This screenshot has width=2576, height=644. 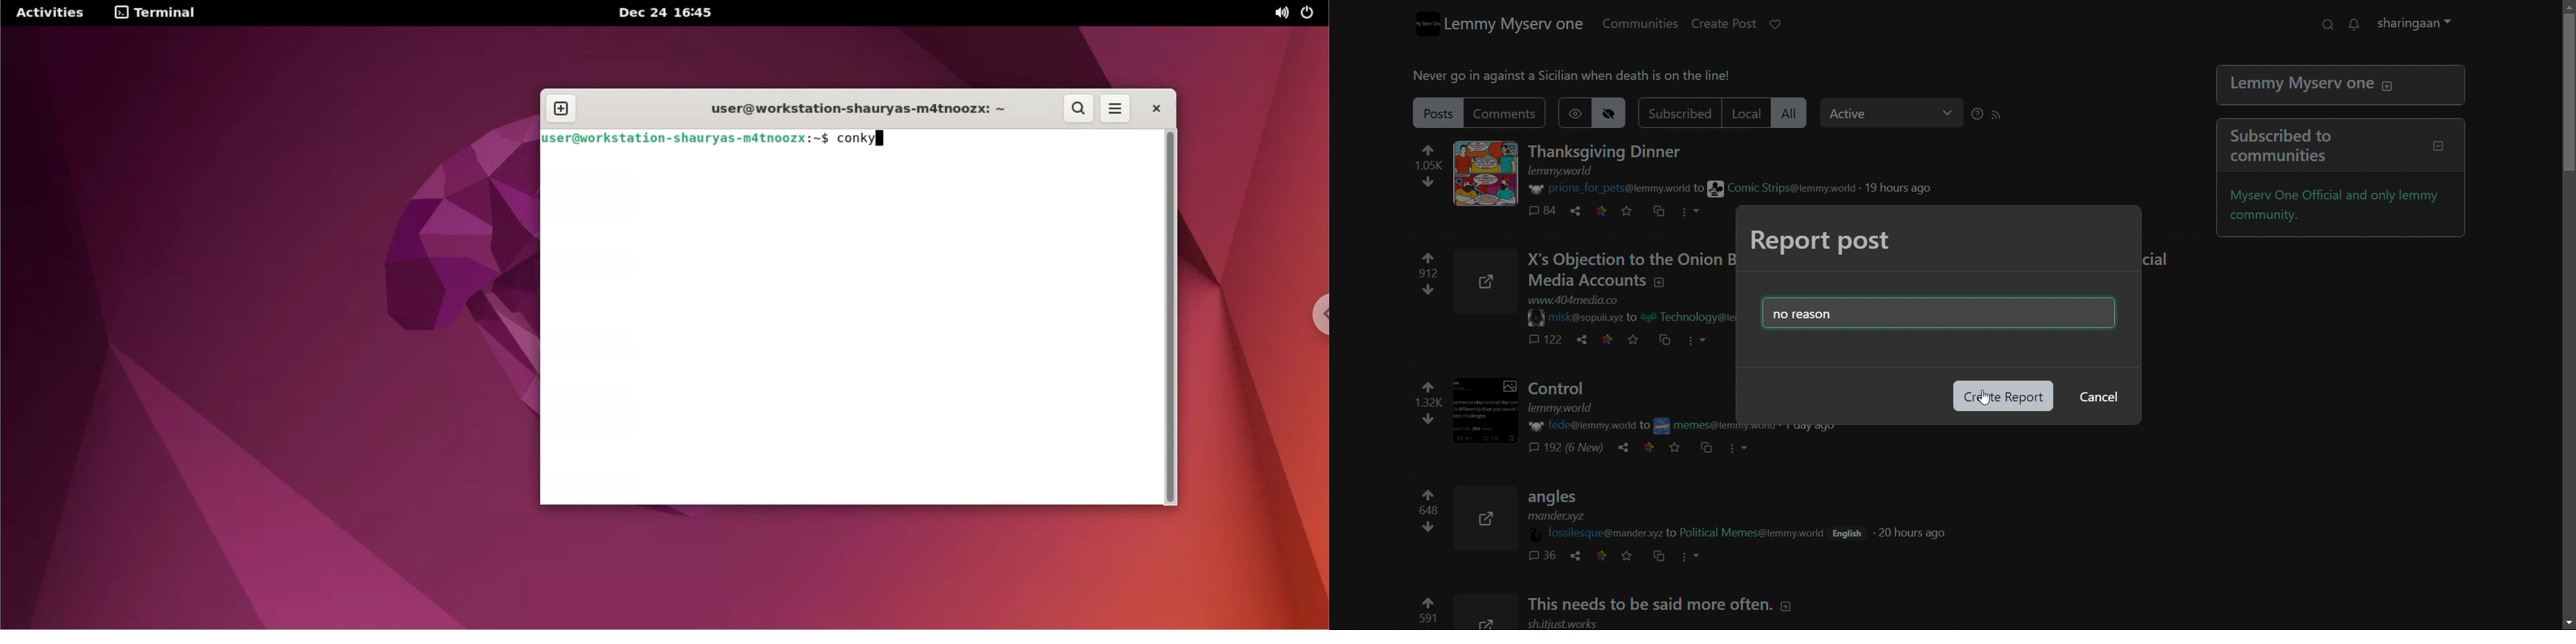 What do you see at coordinates (2345, 146) in the screenshot?
I see `Subscribed to communities` at bounding box center [2345, 146].